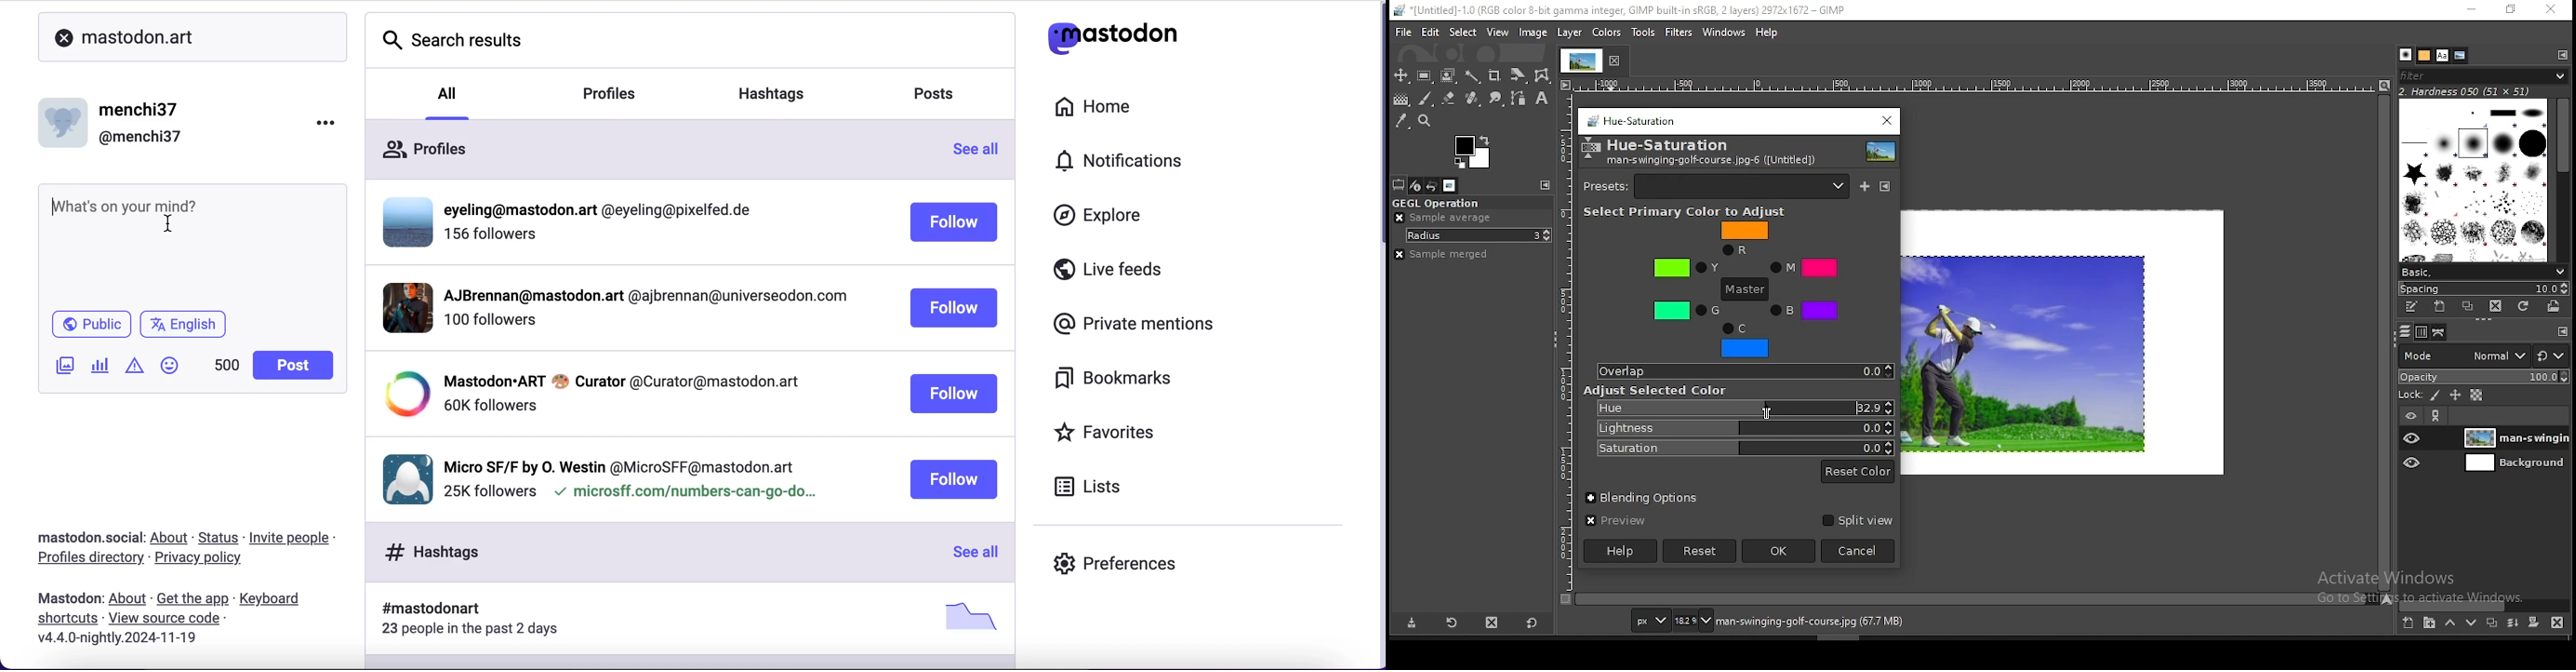 The image size is (2576, 672). What do you see at coordinates (640, 307) in the screenshot?
I see `user profile` at bounding box center [640, 307].